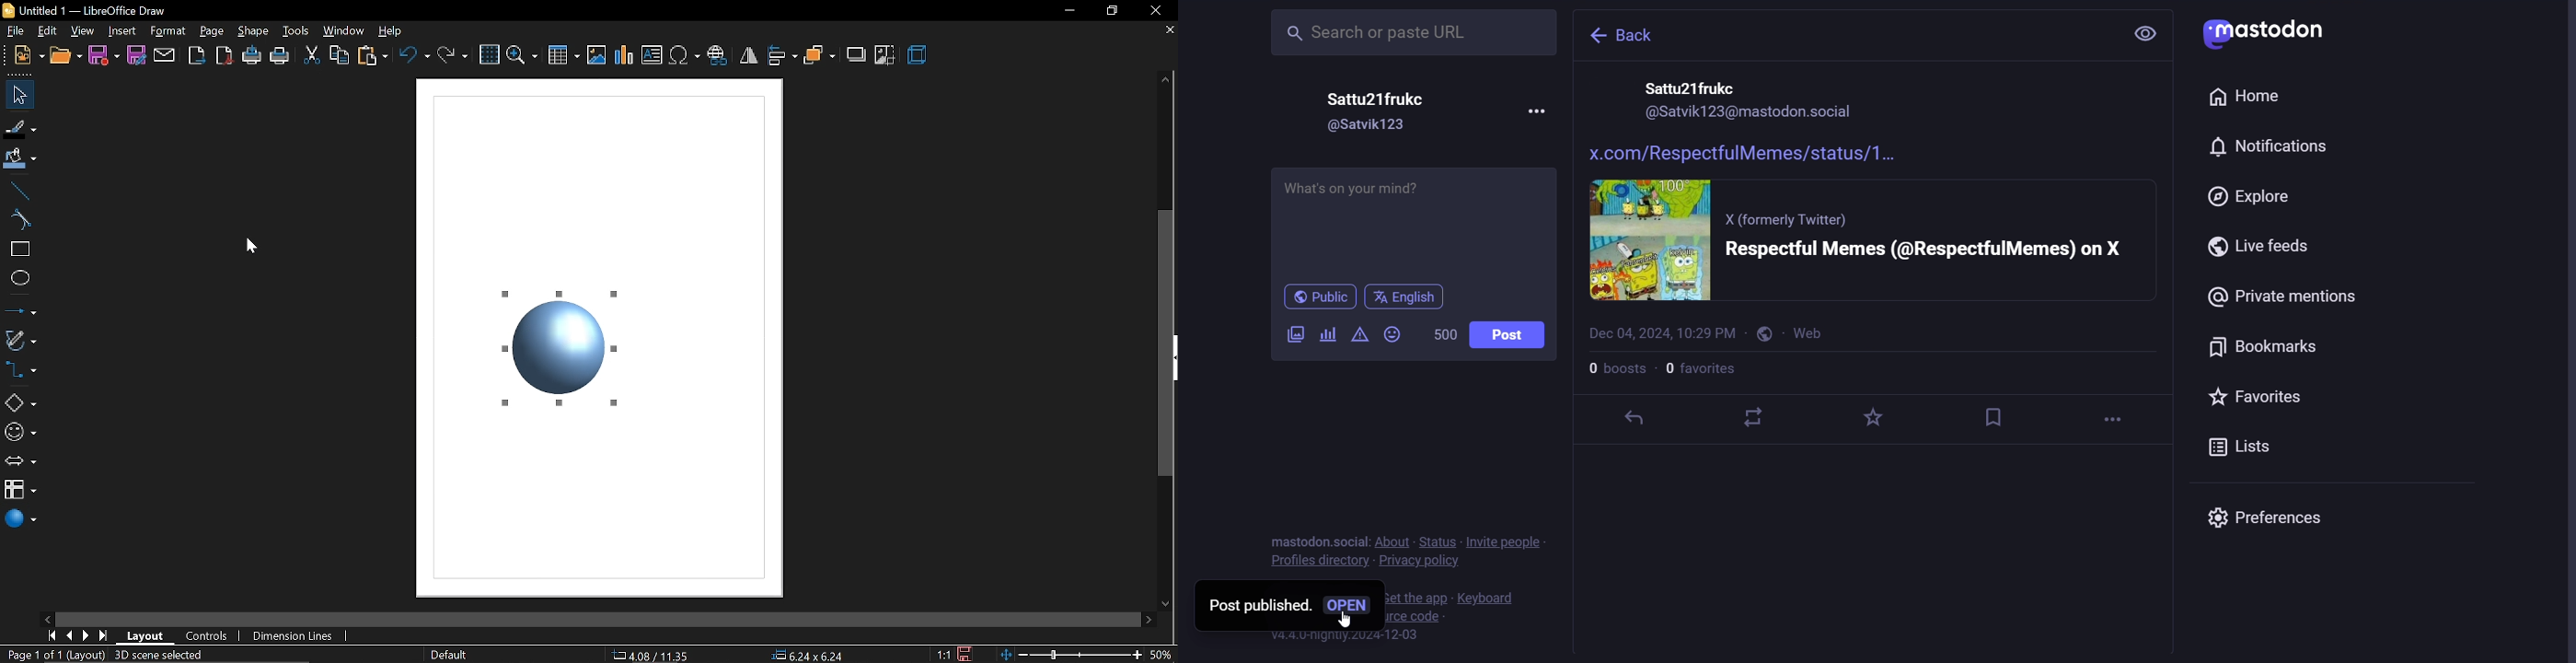 The width and height of the screenshot is (2576, 672). I want to click on get the app, so click(1418, 597).